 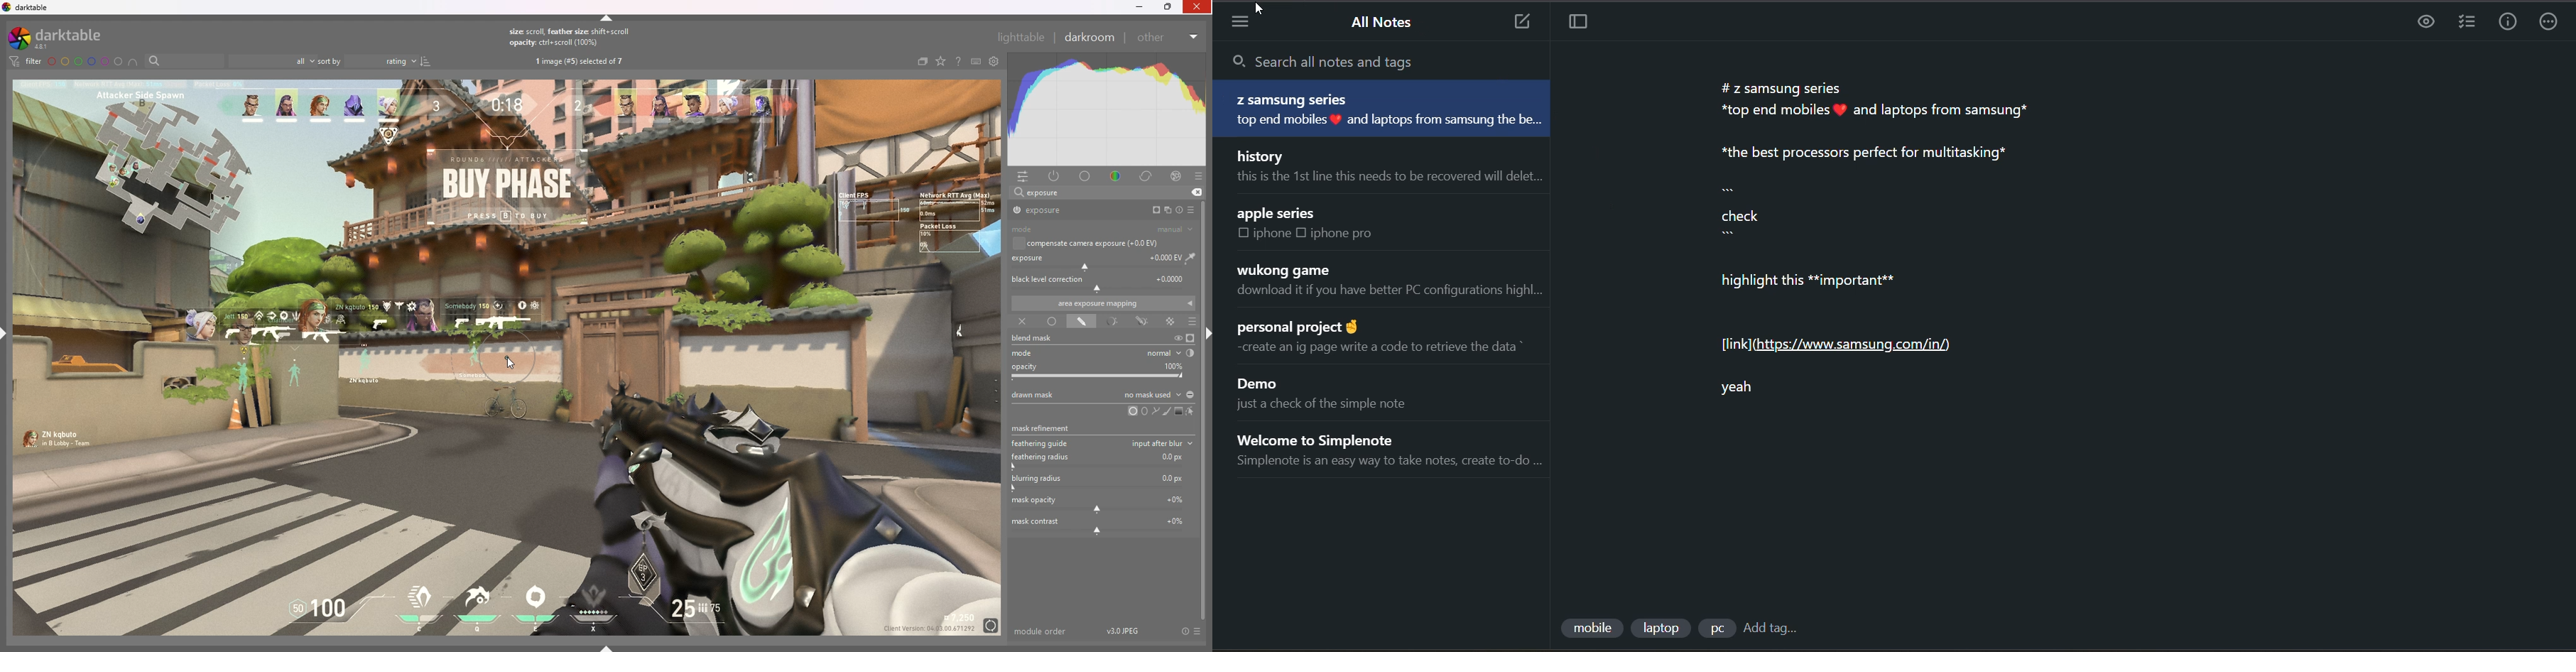 I want to click on all notes, so click(x=1386, y=23).